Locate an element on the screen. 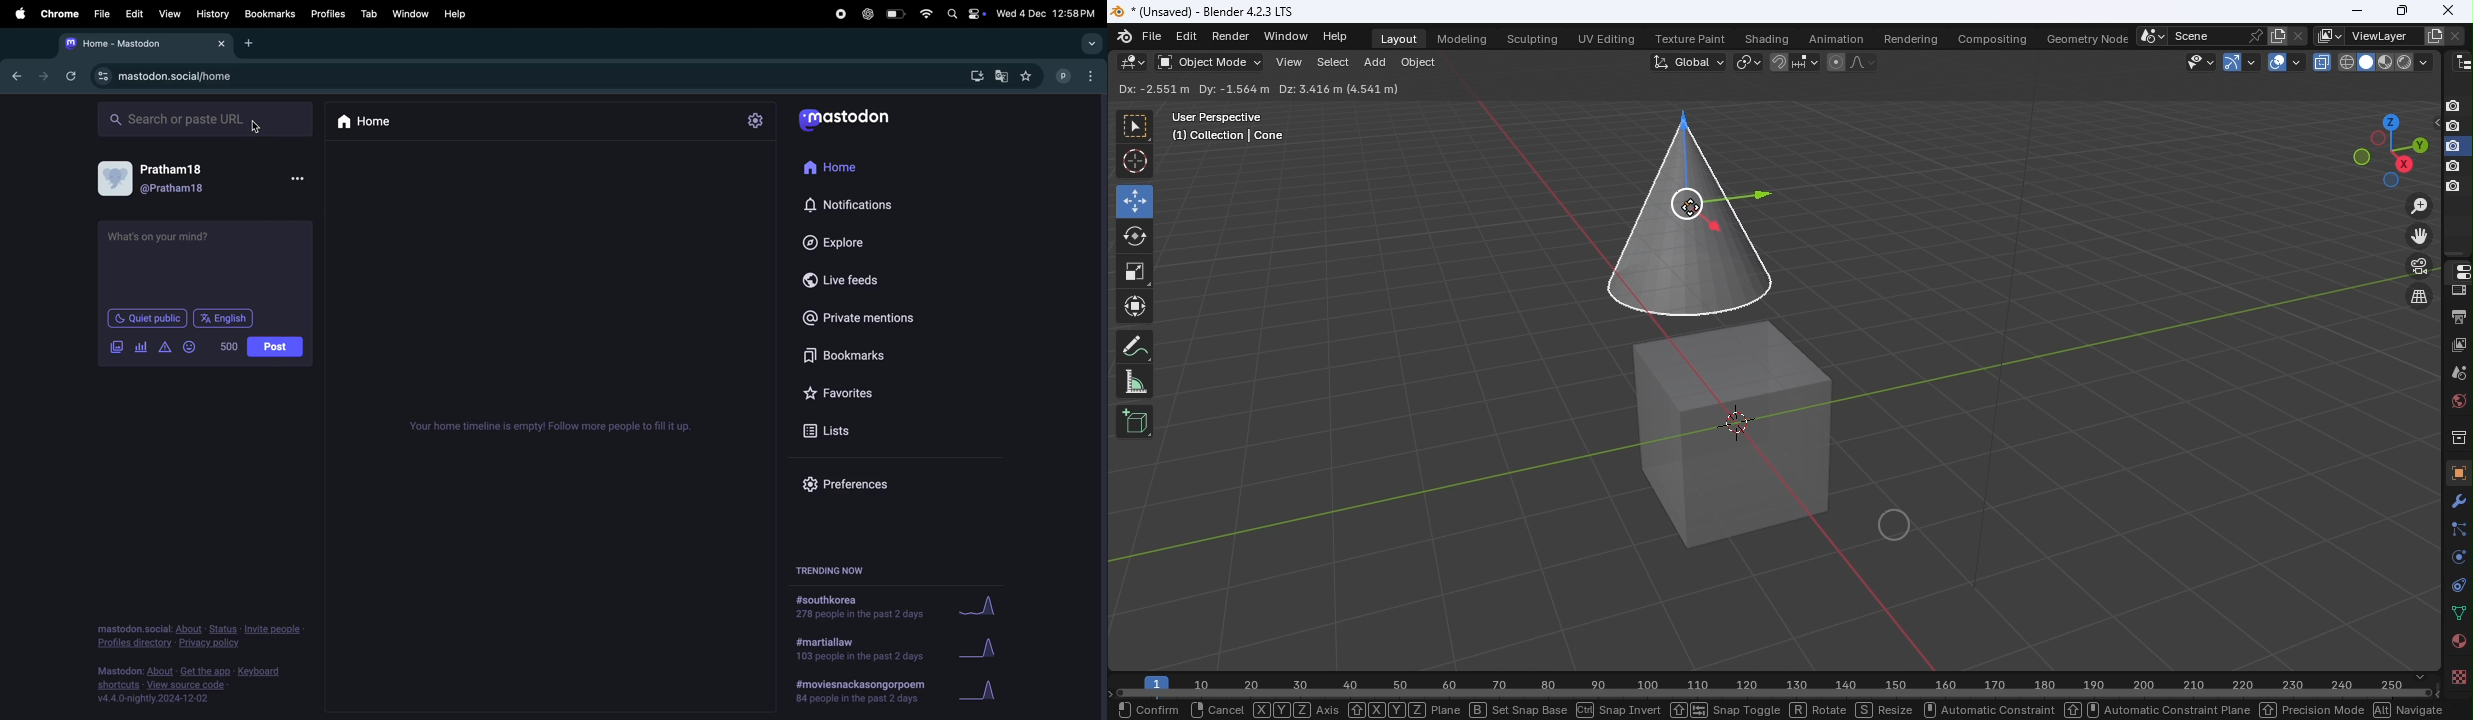 The image size is (2492, 728). viewpoint shader: Rendered is located at coordinates (2403, 61).